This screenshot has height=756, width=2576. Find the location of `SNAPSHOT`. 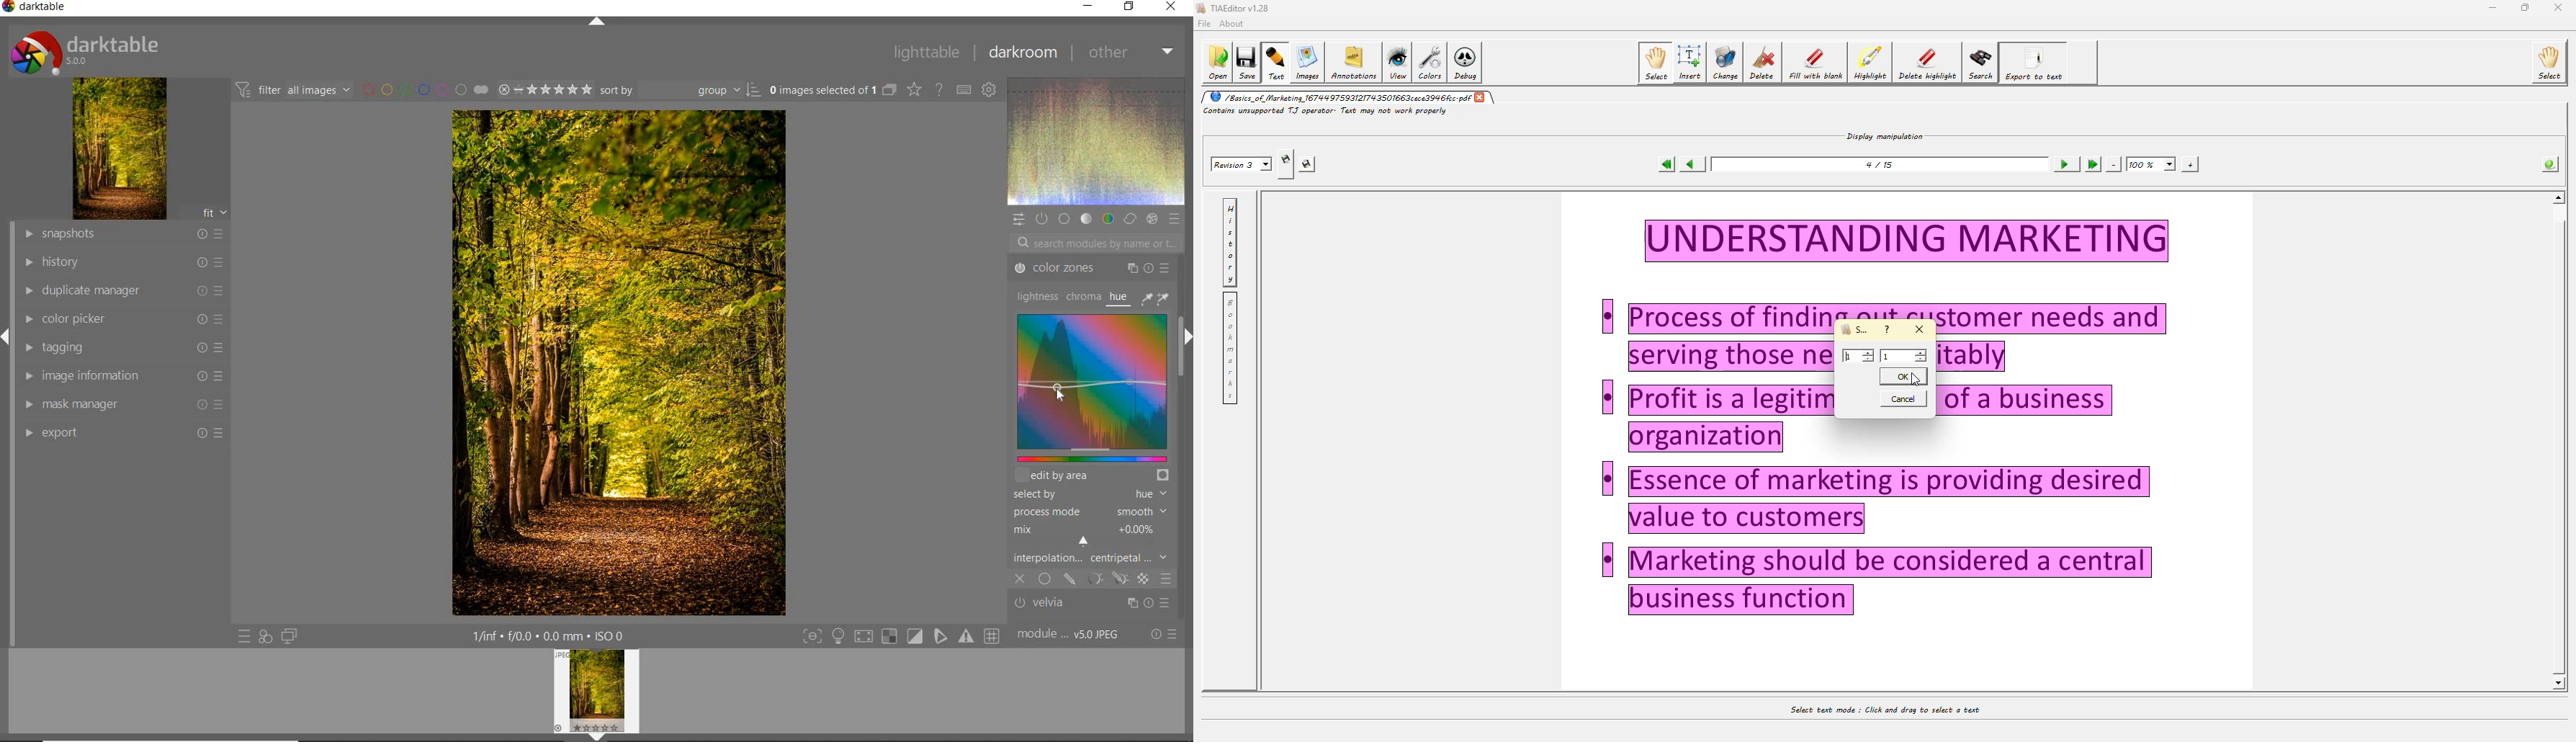

SNAPSHOT is located at coordinates (123, 233).